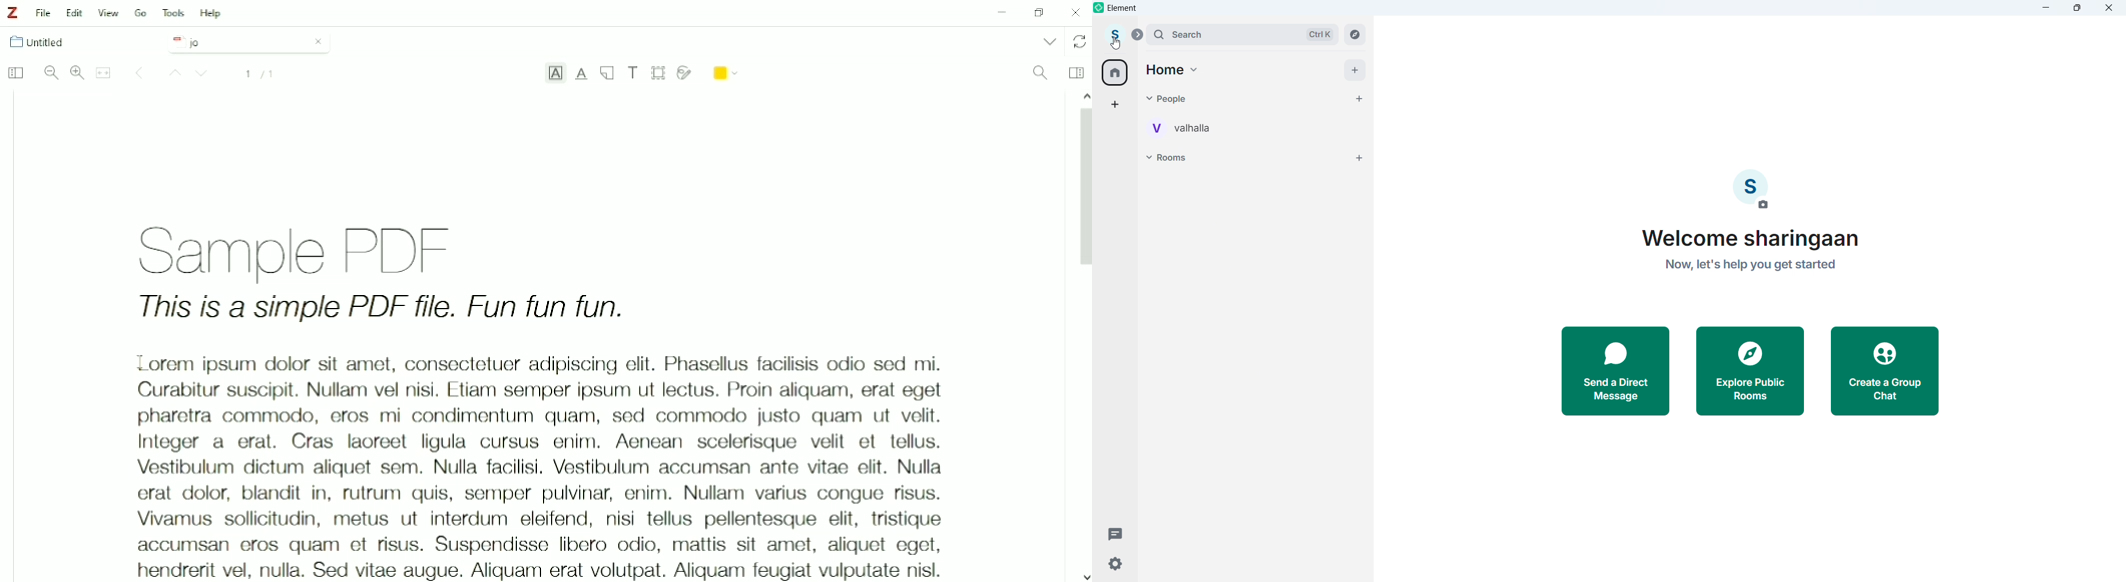 This screenshot has height=588, width=2128. I want to click on Note Annotation, so click(607, 74).